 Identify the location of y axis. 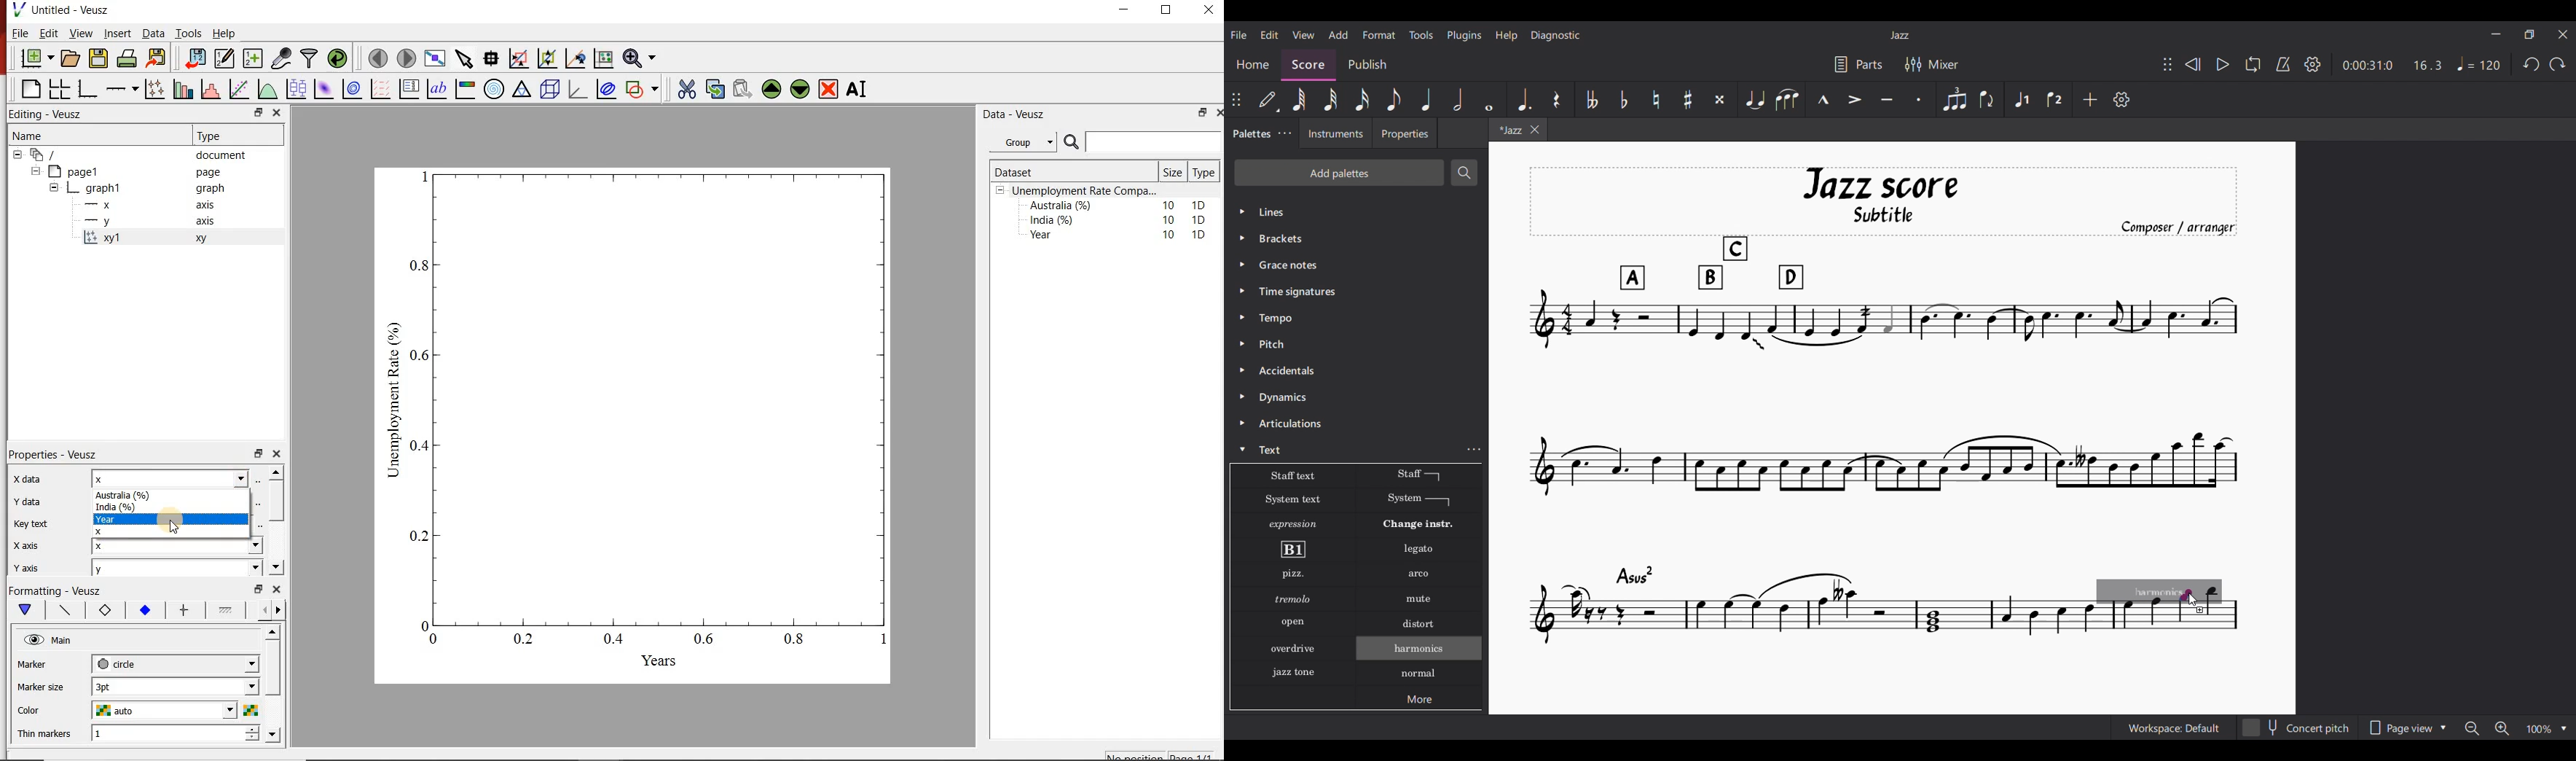
(36, 566).